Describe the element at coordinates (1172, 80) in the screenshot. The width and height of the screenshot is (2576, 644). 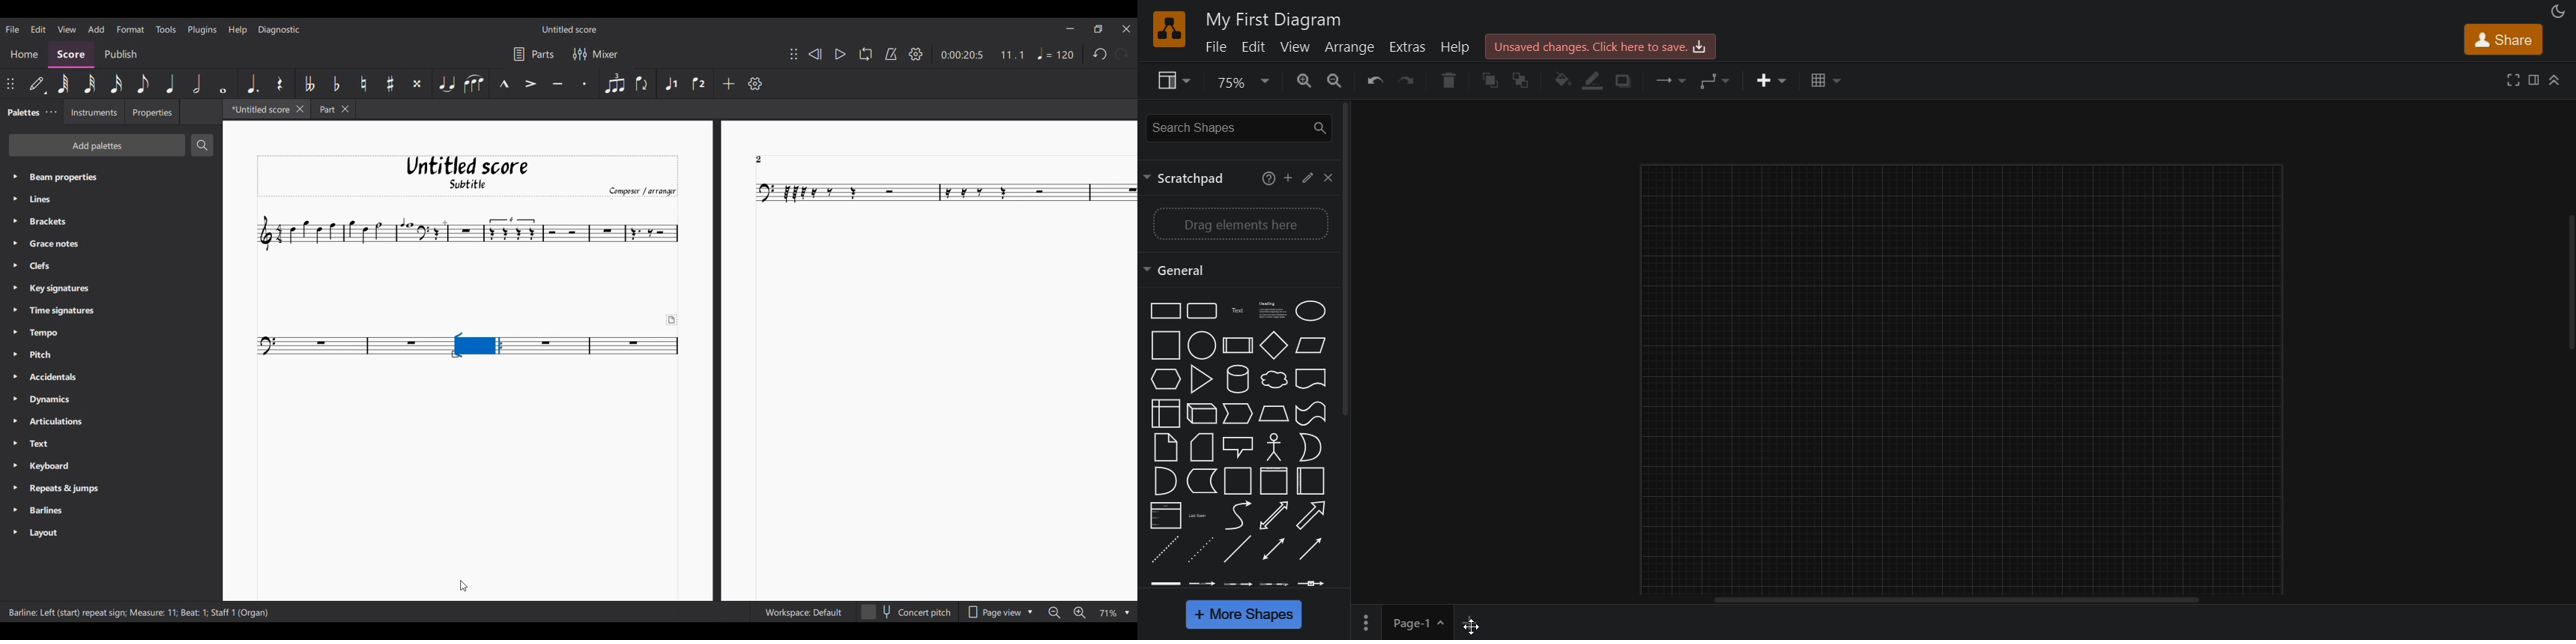
I see `view` at that location.